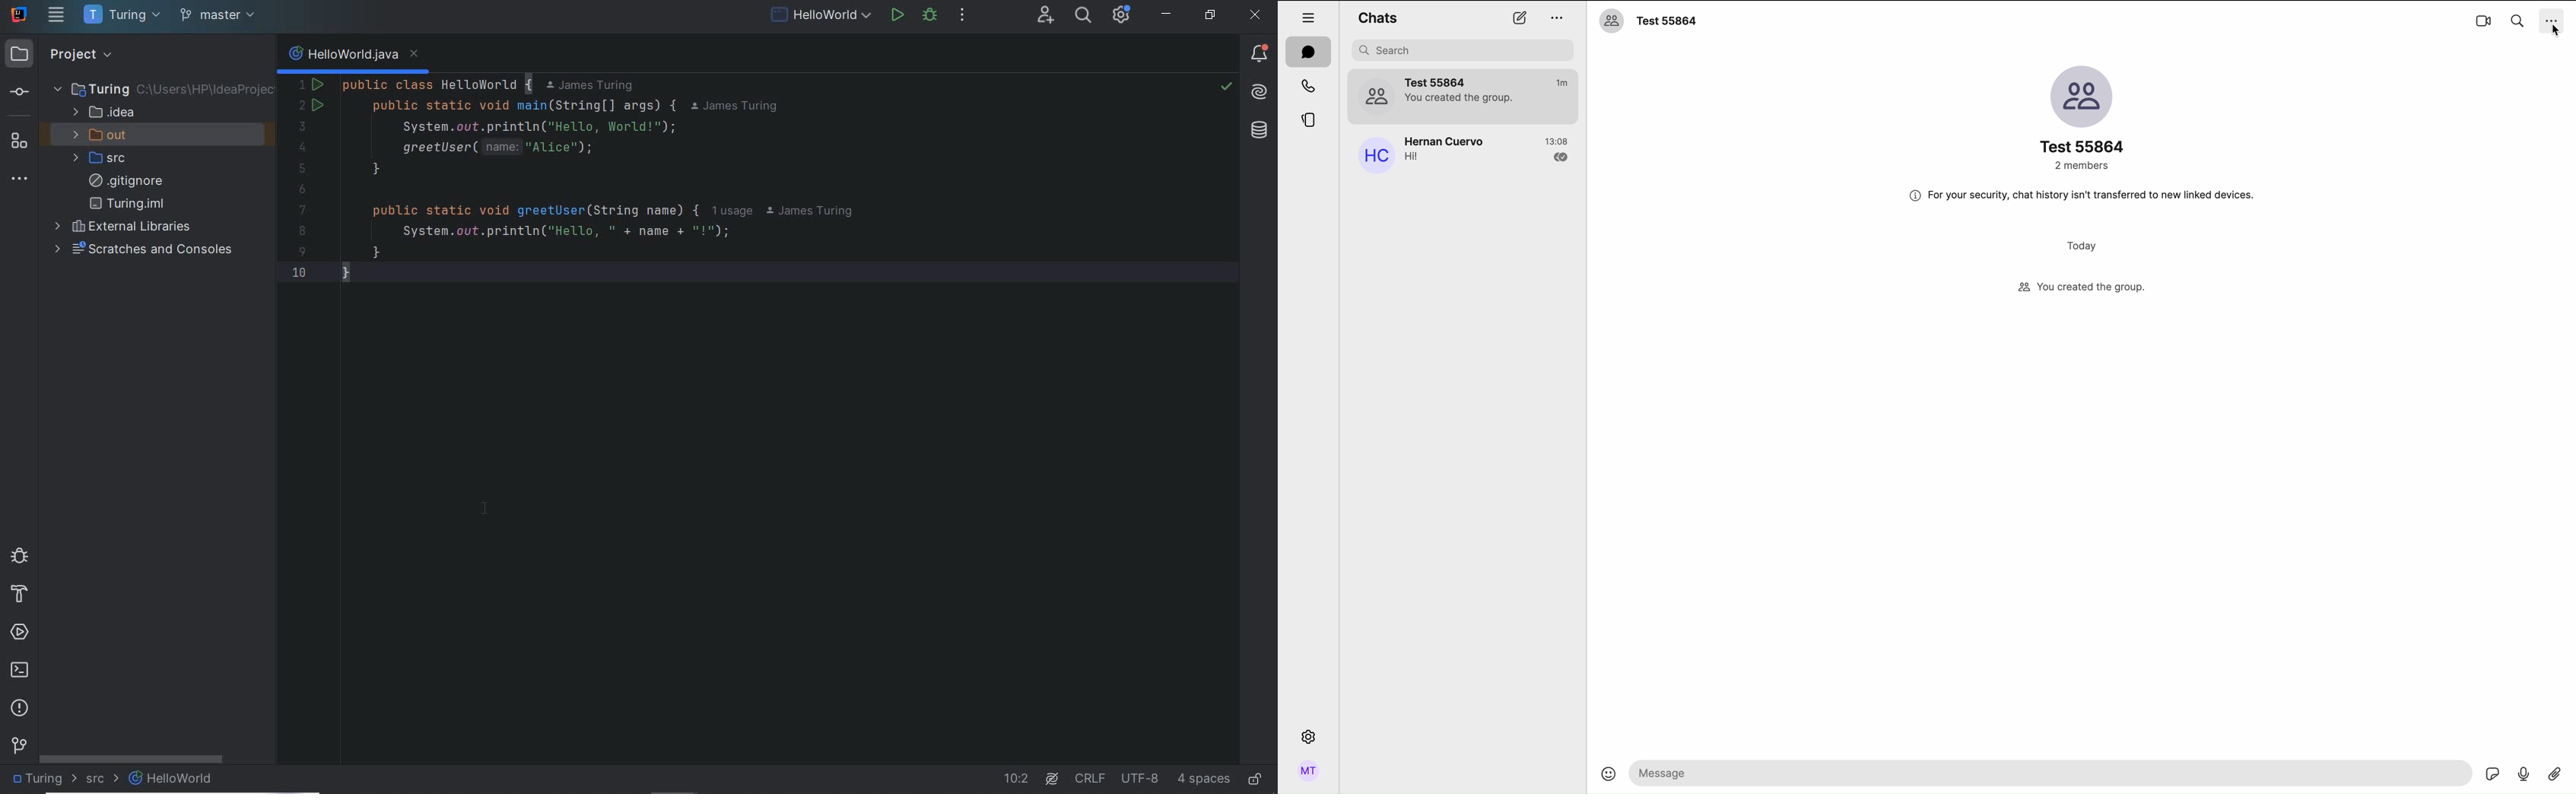 This screenshot has width=2576, height=812. What do you see at coordinates (1558, 17) in the screenshot?
I see `options` at bounding box center [1558, 17].